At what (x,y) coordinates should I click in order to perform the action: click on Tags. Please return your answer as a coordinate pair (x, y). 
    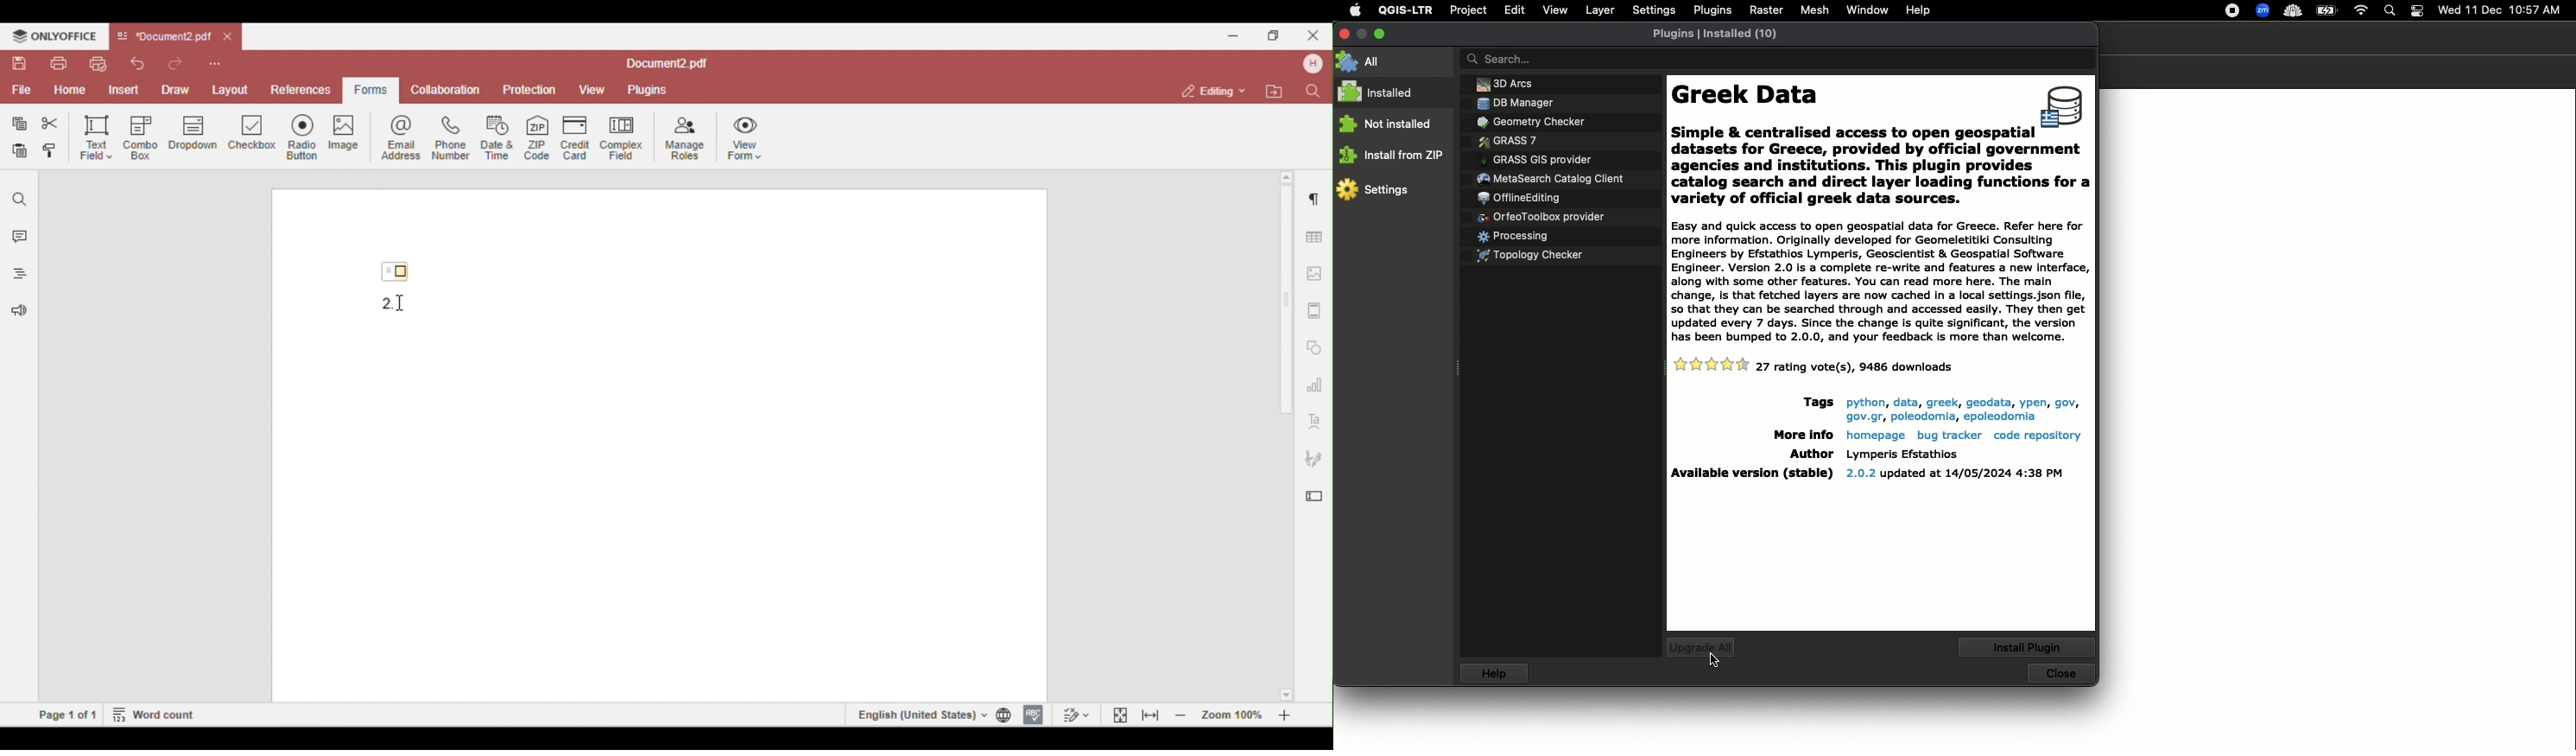
    Looking at the image, I should click on (1813, 404).